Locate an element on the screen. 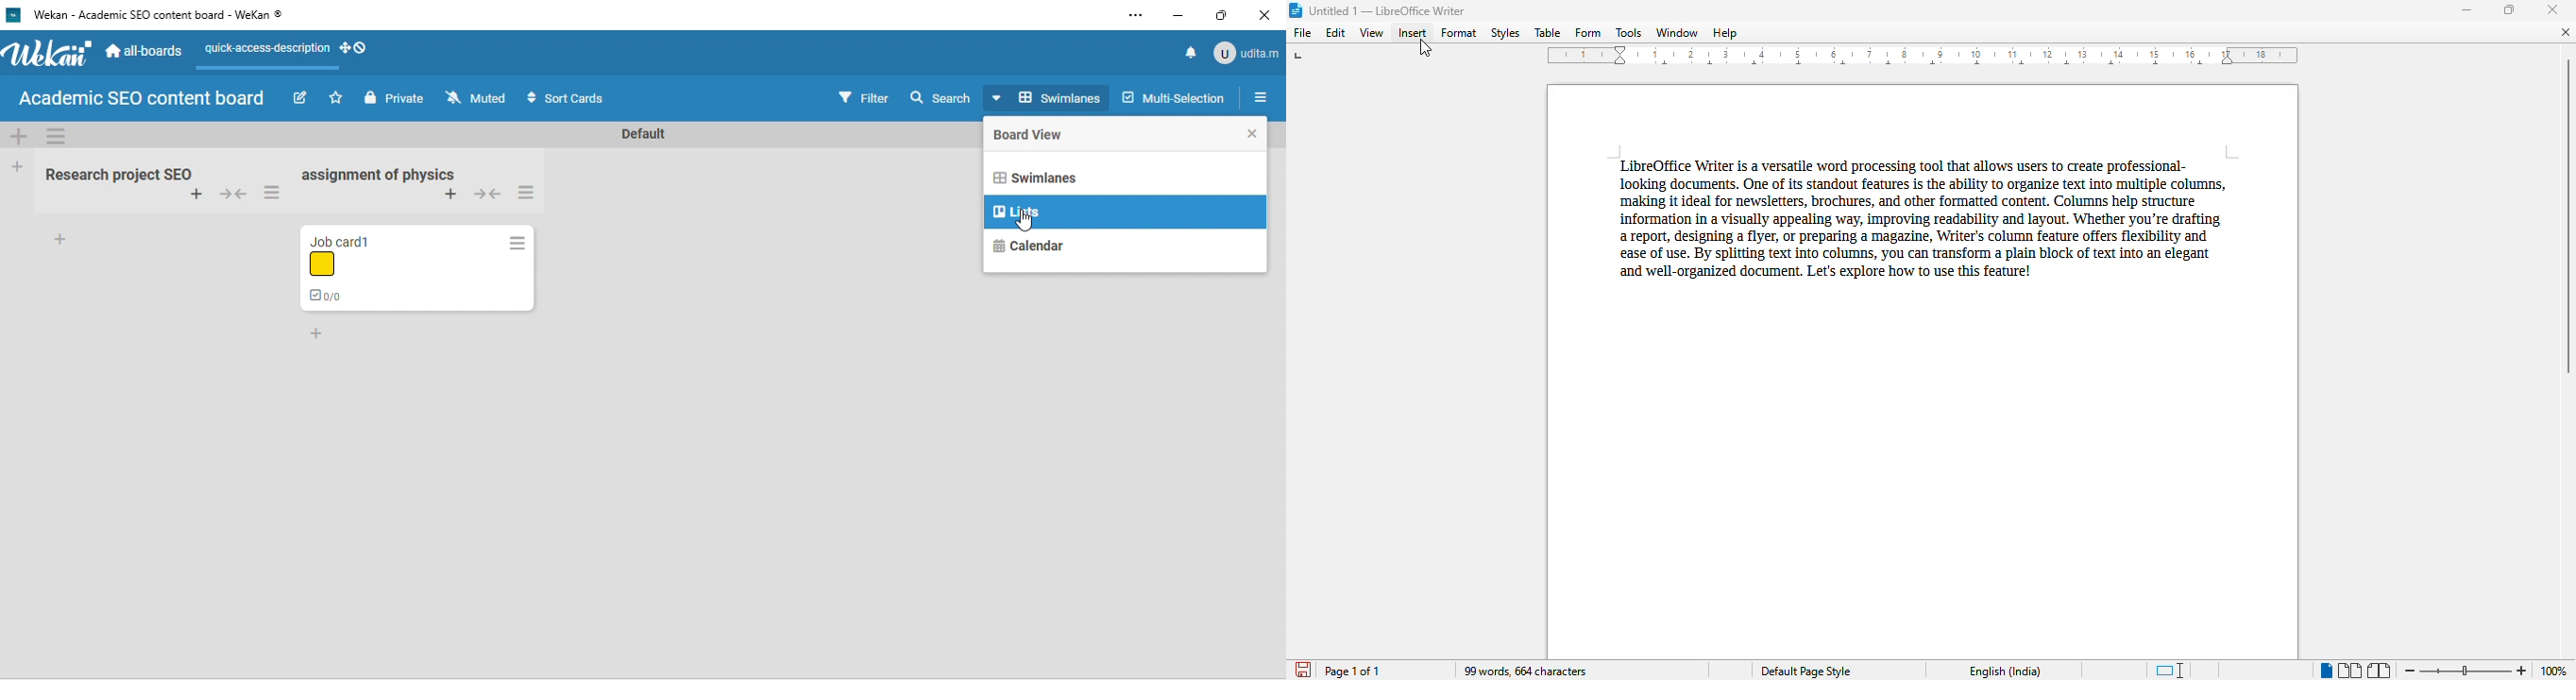 The width and height of the screenshot is (2576, 700). list action is located at coordinates (531, 193).